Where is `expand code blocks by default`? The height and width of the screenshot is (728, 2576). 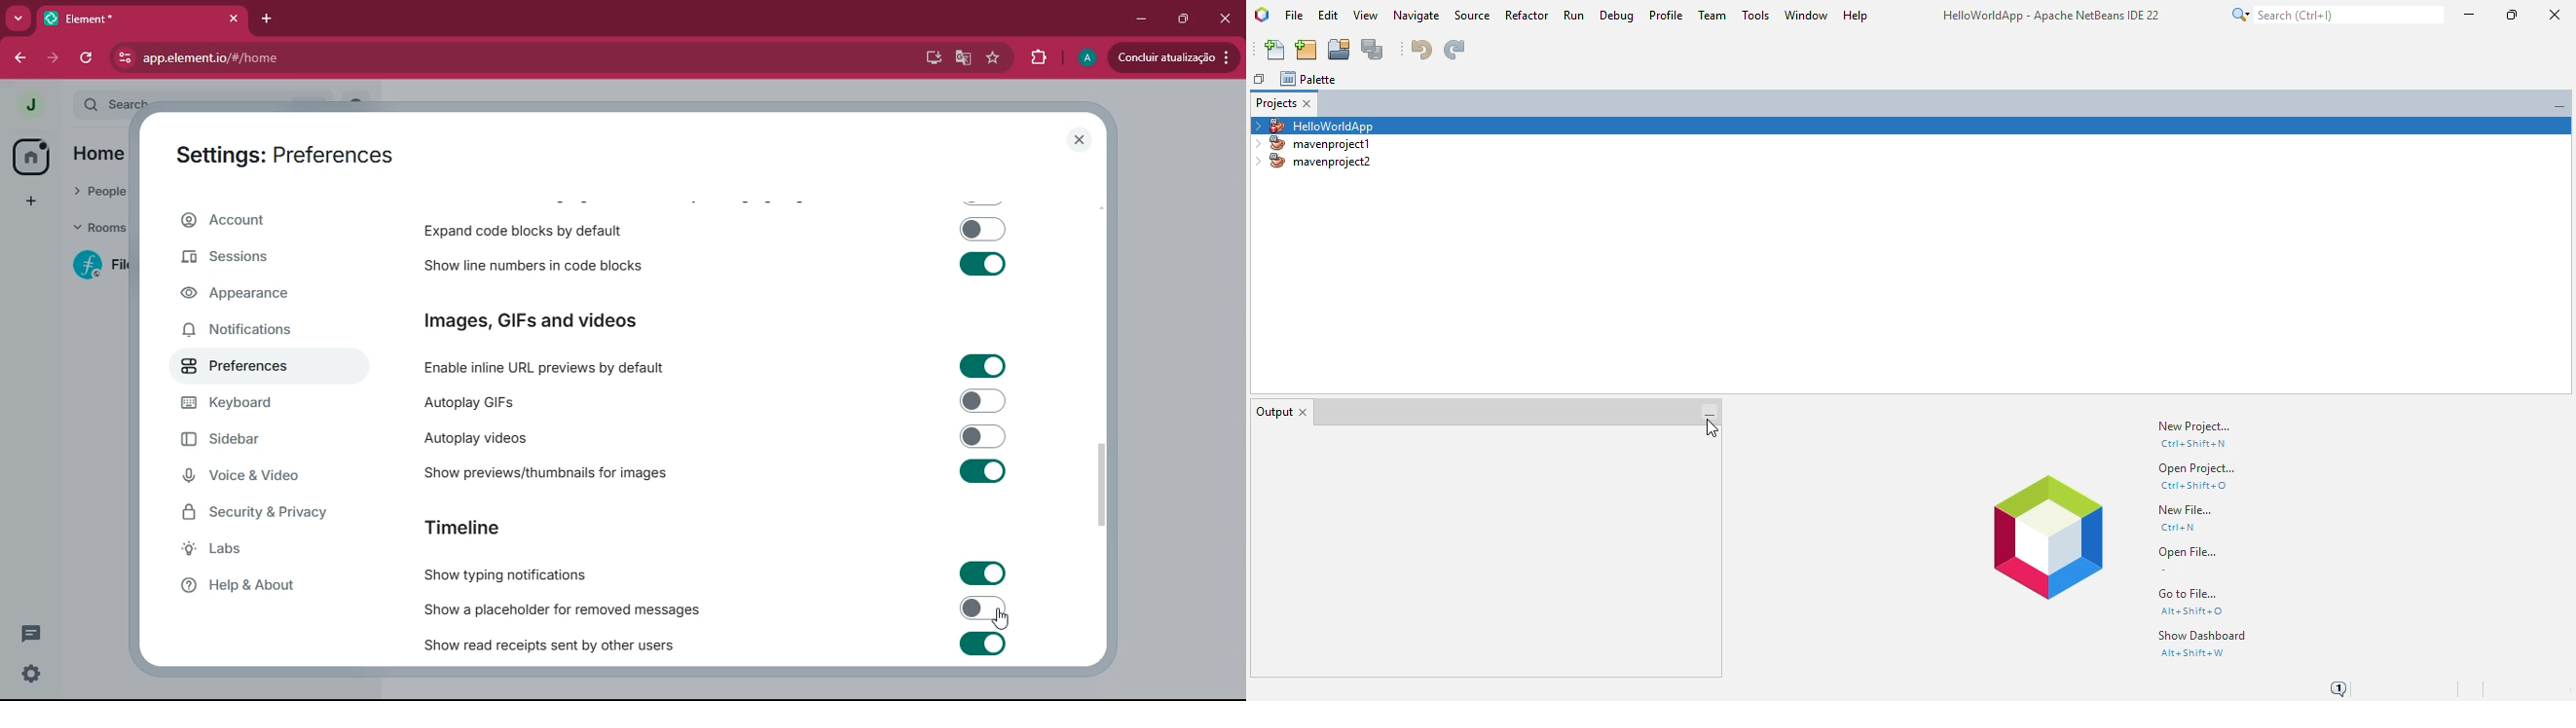 expand code blocks by default is located at coordinates (530, 228).